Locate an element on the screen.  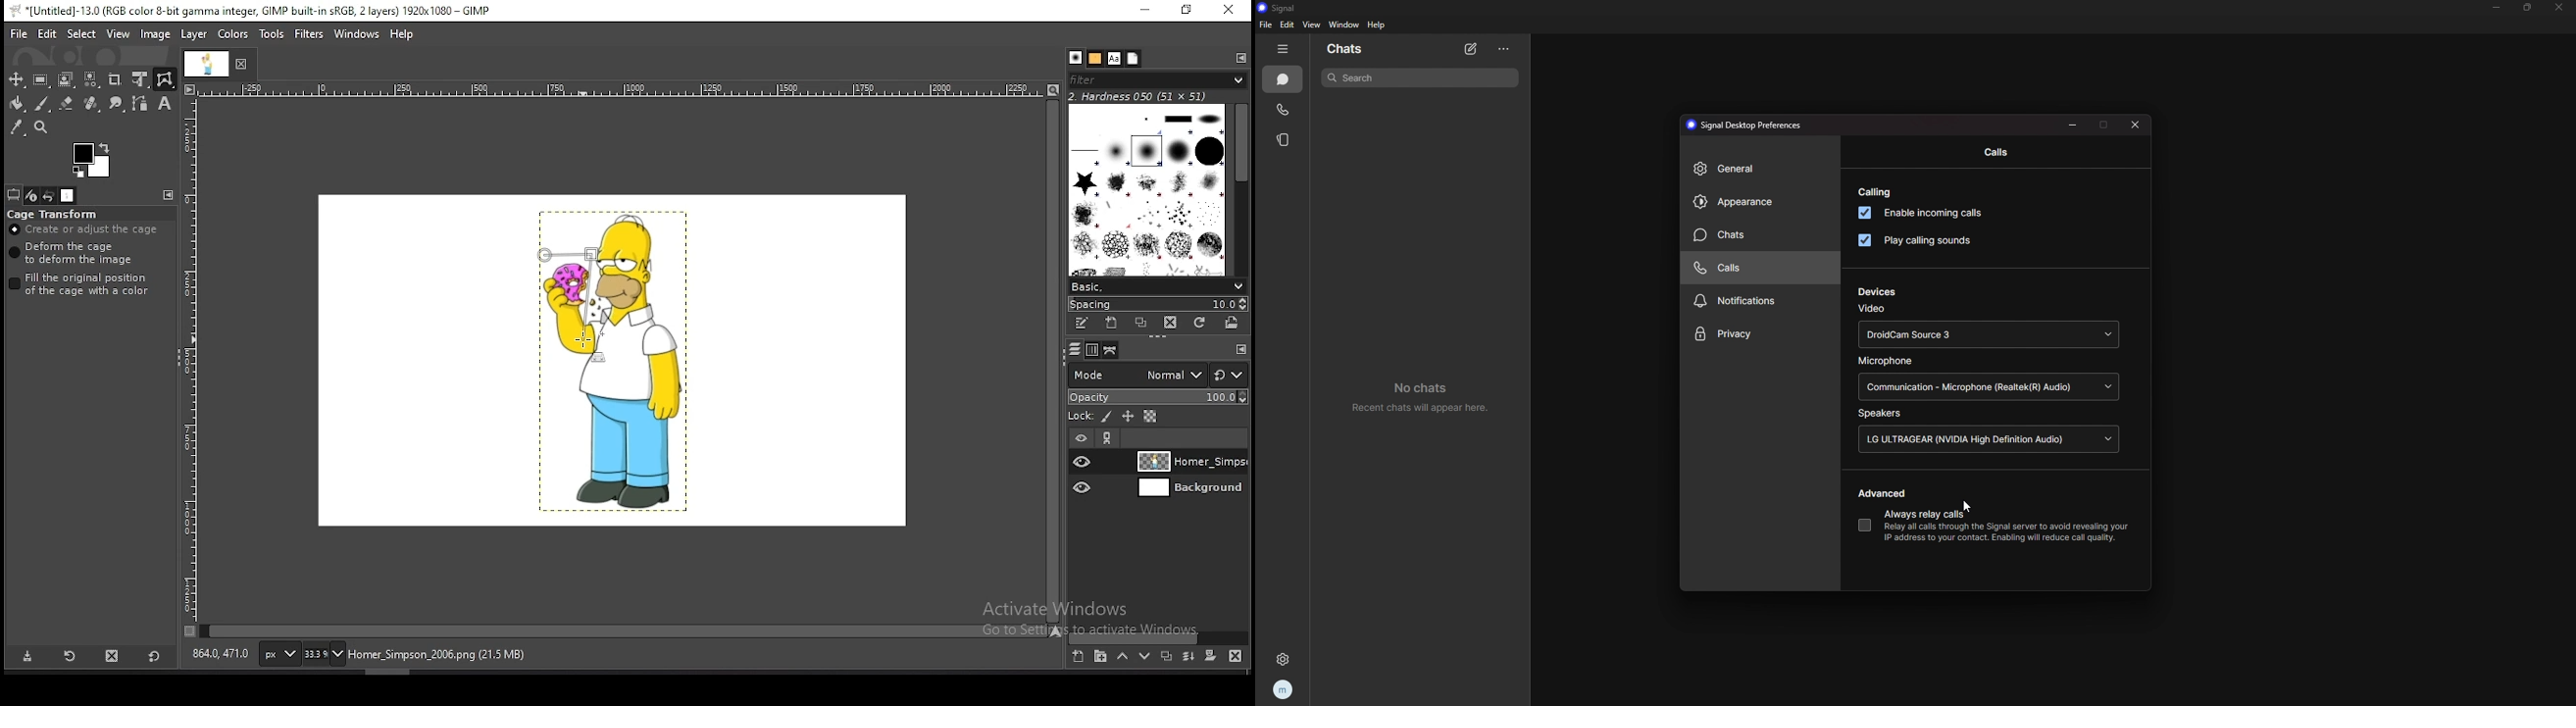
configure this tab is located at coordinates (168, 194).